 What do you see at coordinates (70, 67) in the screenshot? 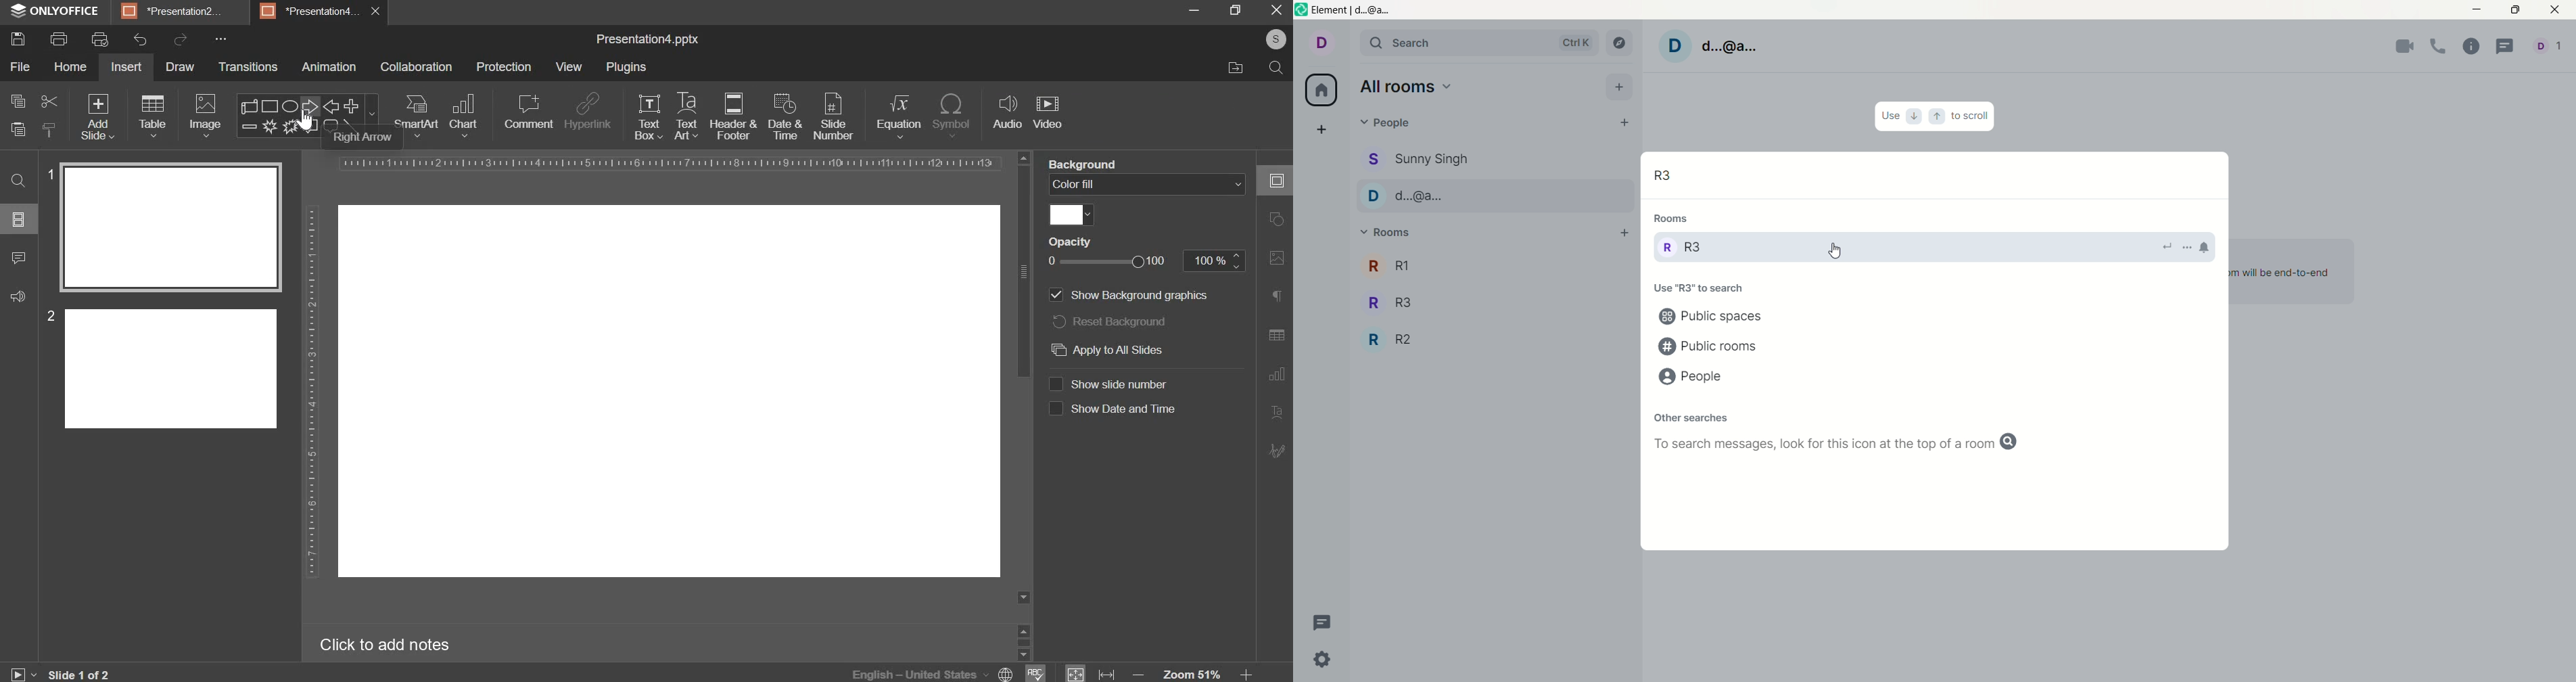
I see `home` at bounding box center [70, 67].